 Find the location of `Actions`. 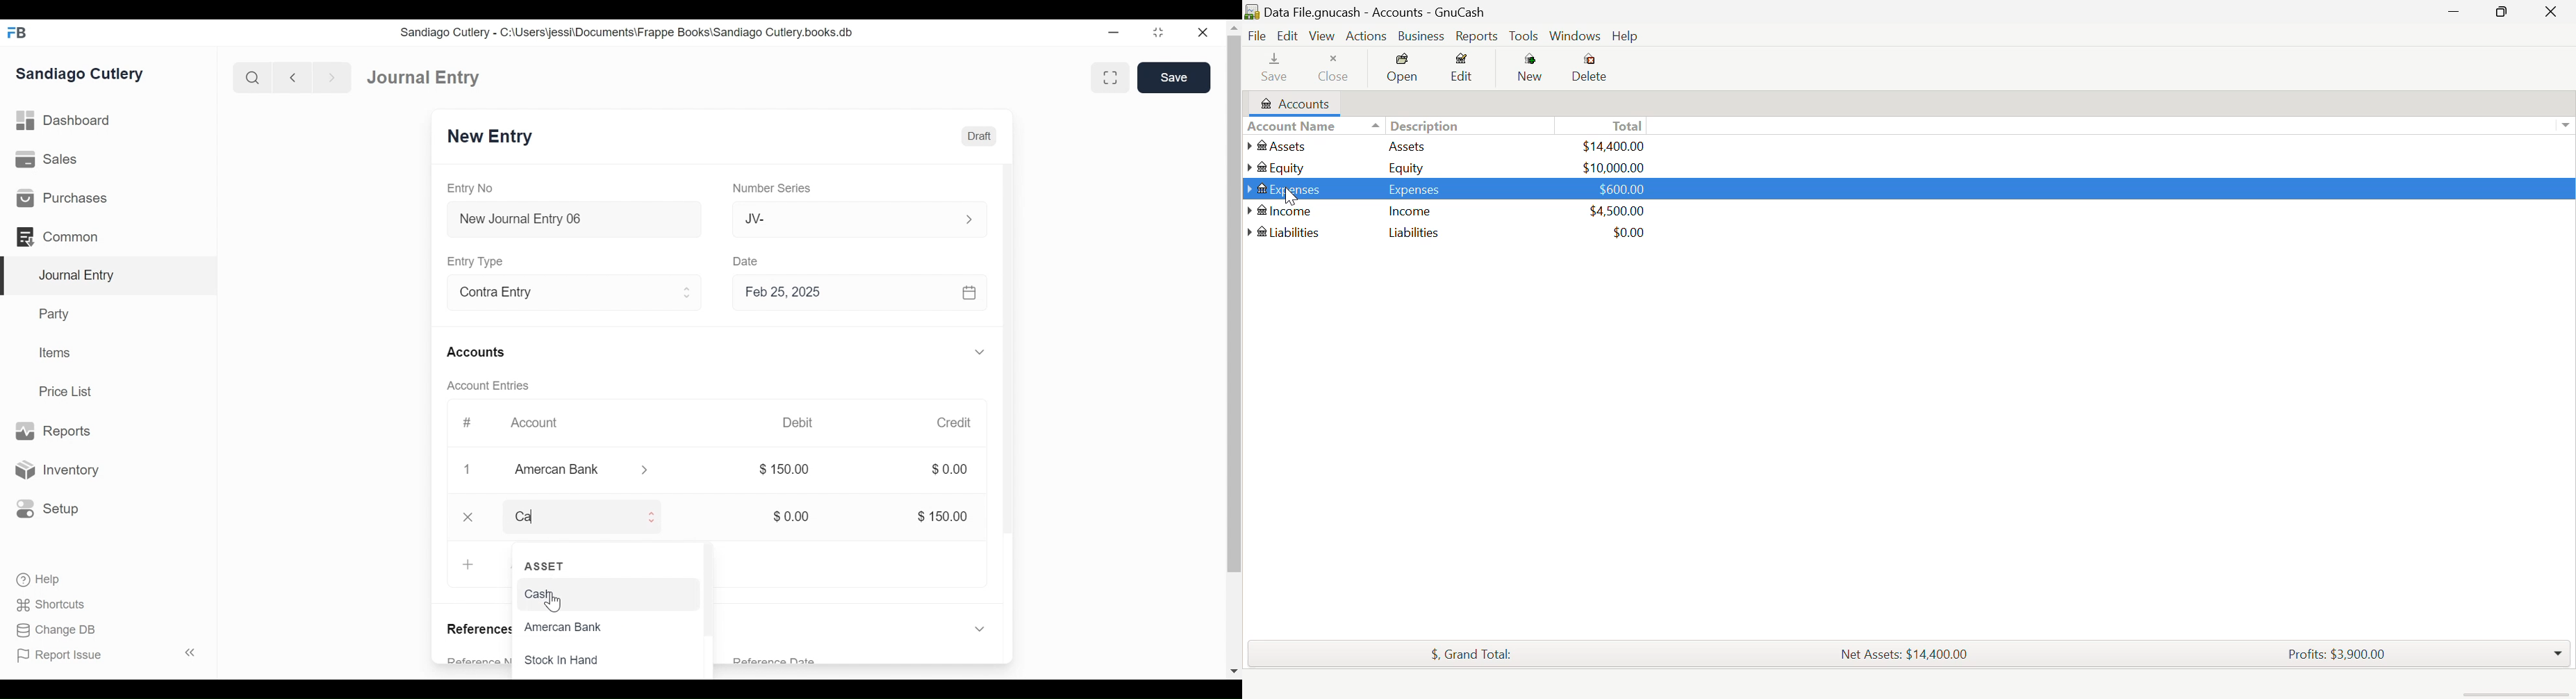

Actions is located at coordinates (1367, 36).